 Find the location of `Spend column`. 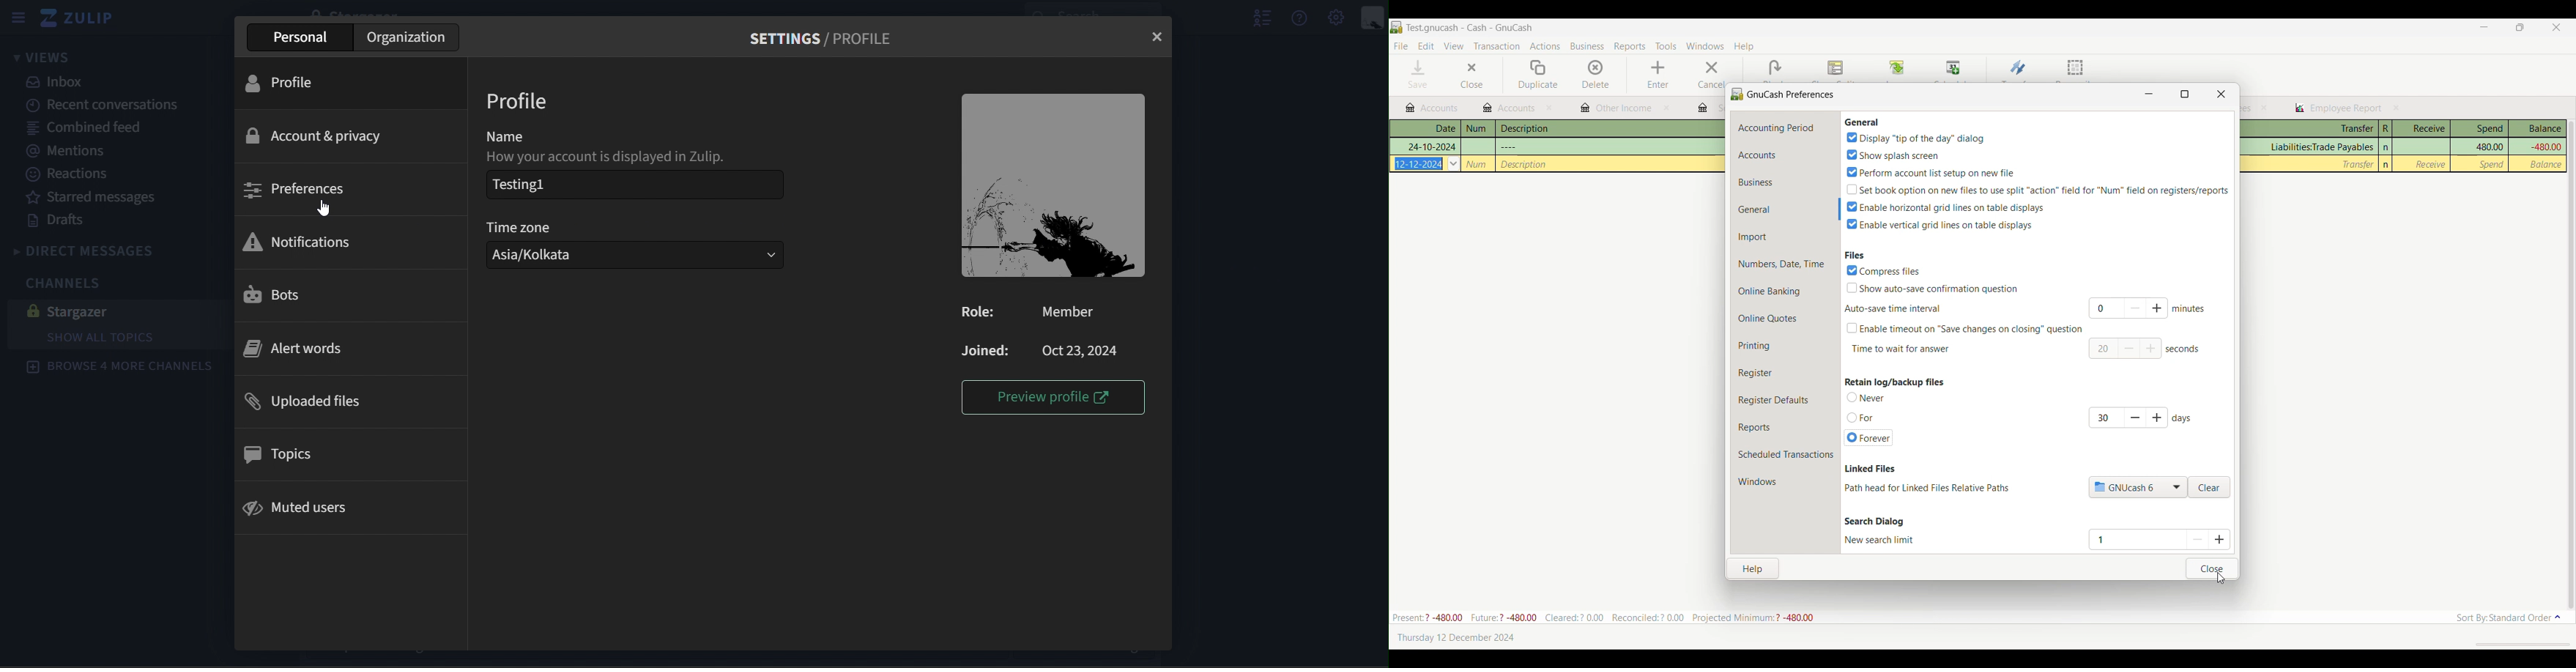

Spend column is located at coordinates (2493, 164).